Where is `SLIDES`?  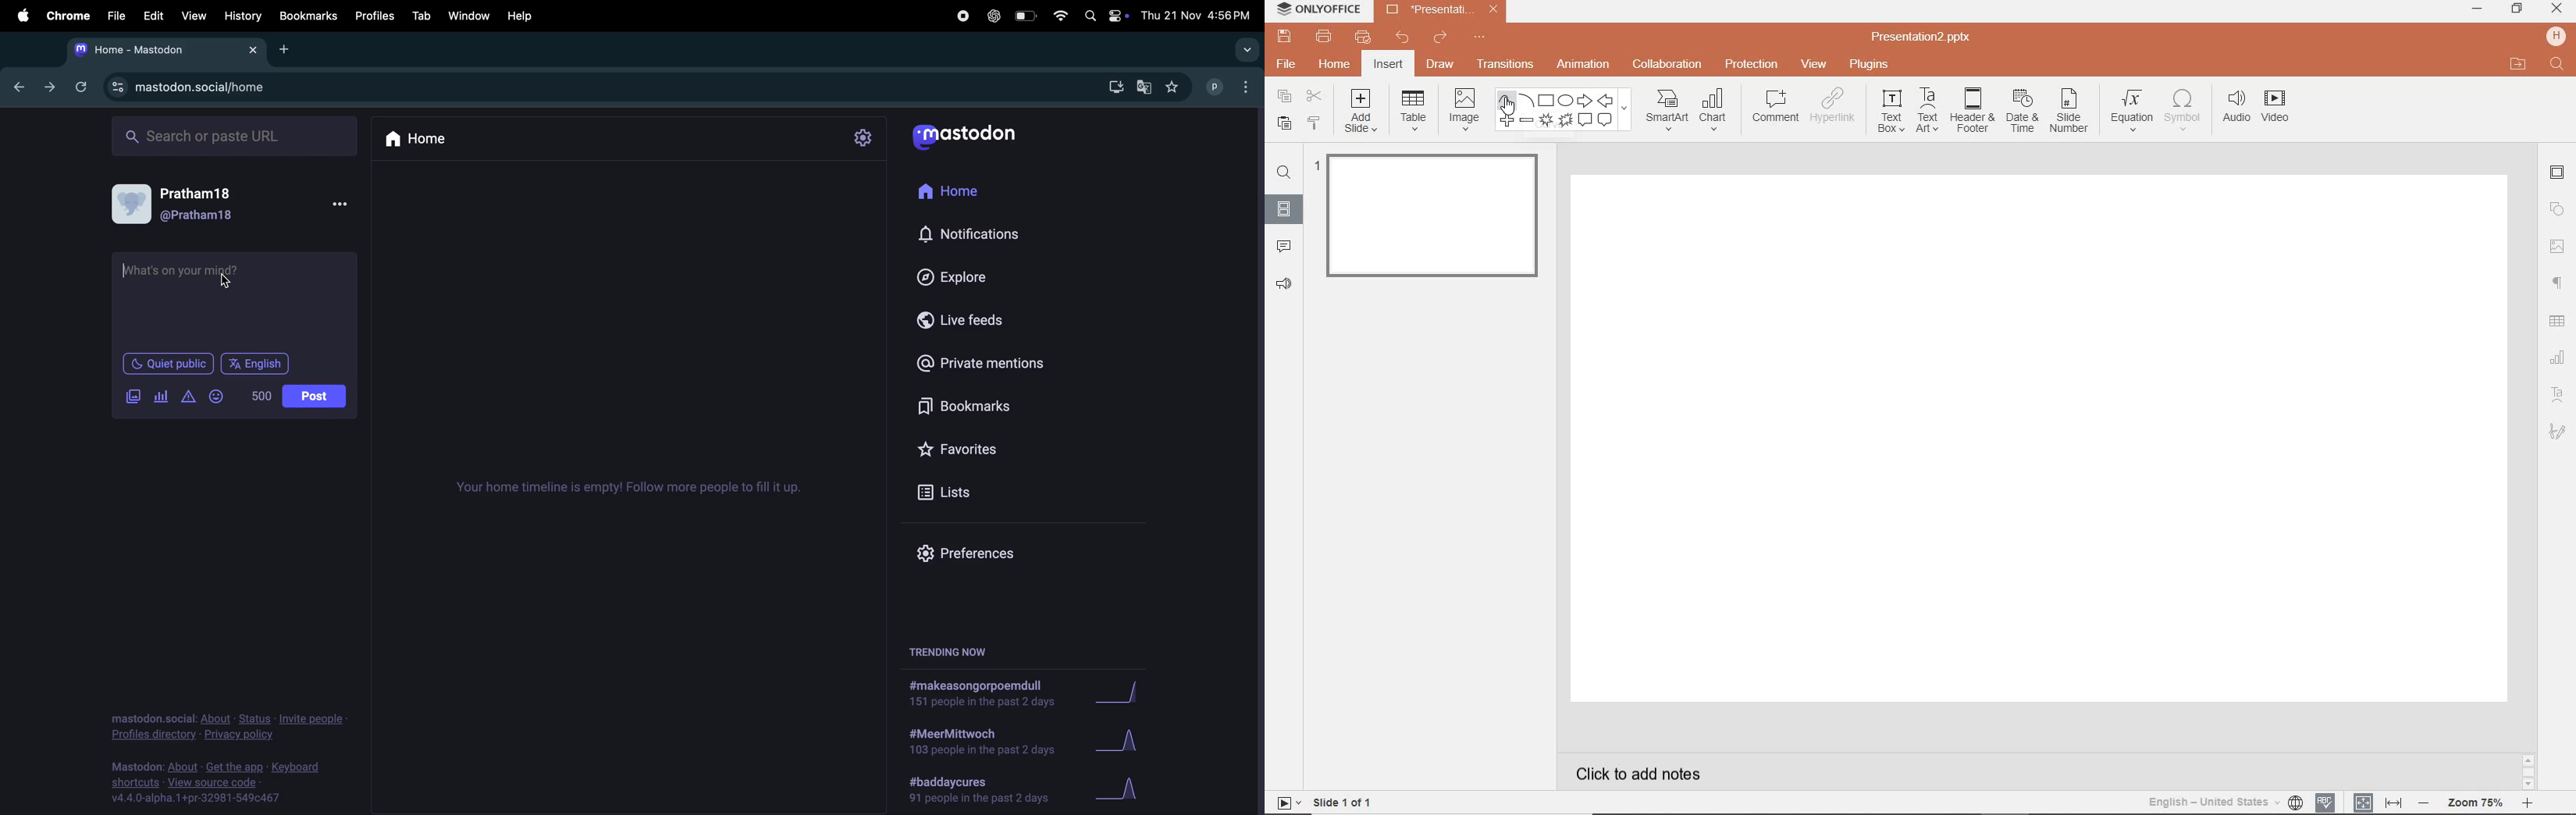
SLIDES is located at coordinates (1283, 208).